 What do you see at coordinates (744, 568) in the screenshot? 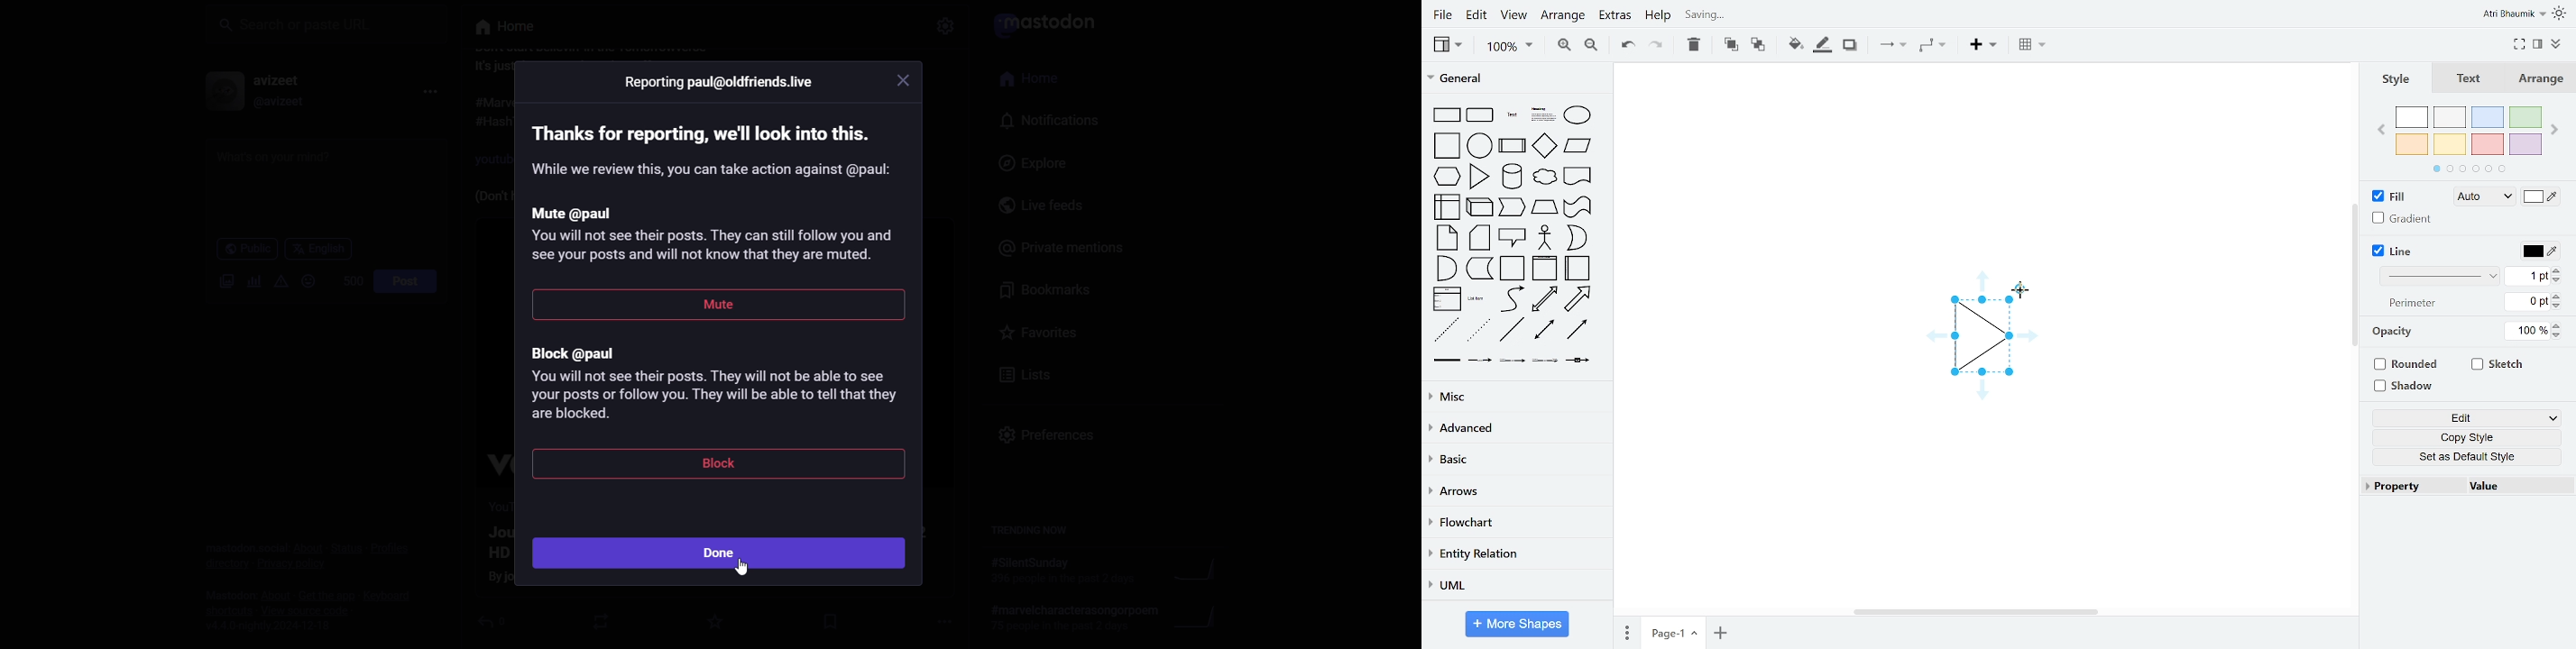
I see `` at bounding box center [744, 568].